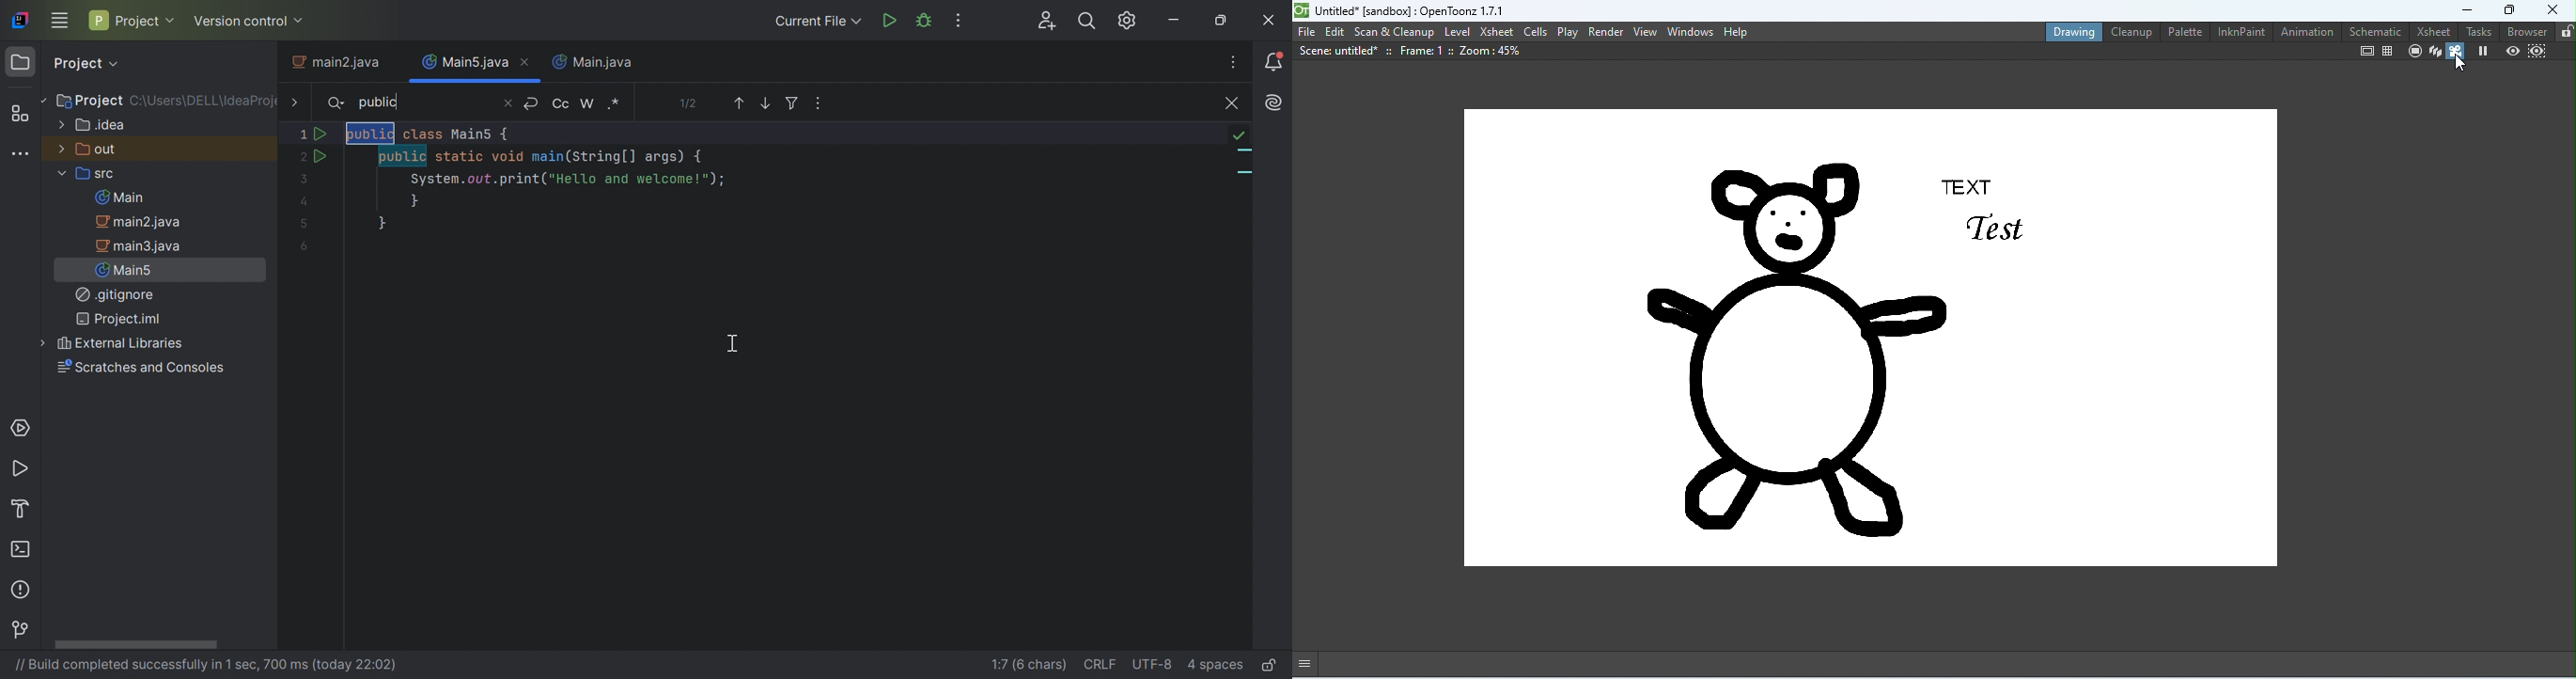 The image size is (2576, 700). Describe the element at coordinates (2388, 51) in the screenshot. I see `field guide` at that location.